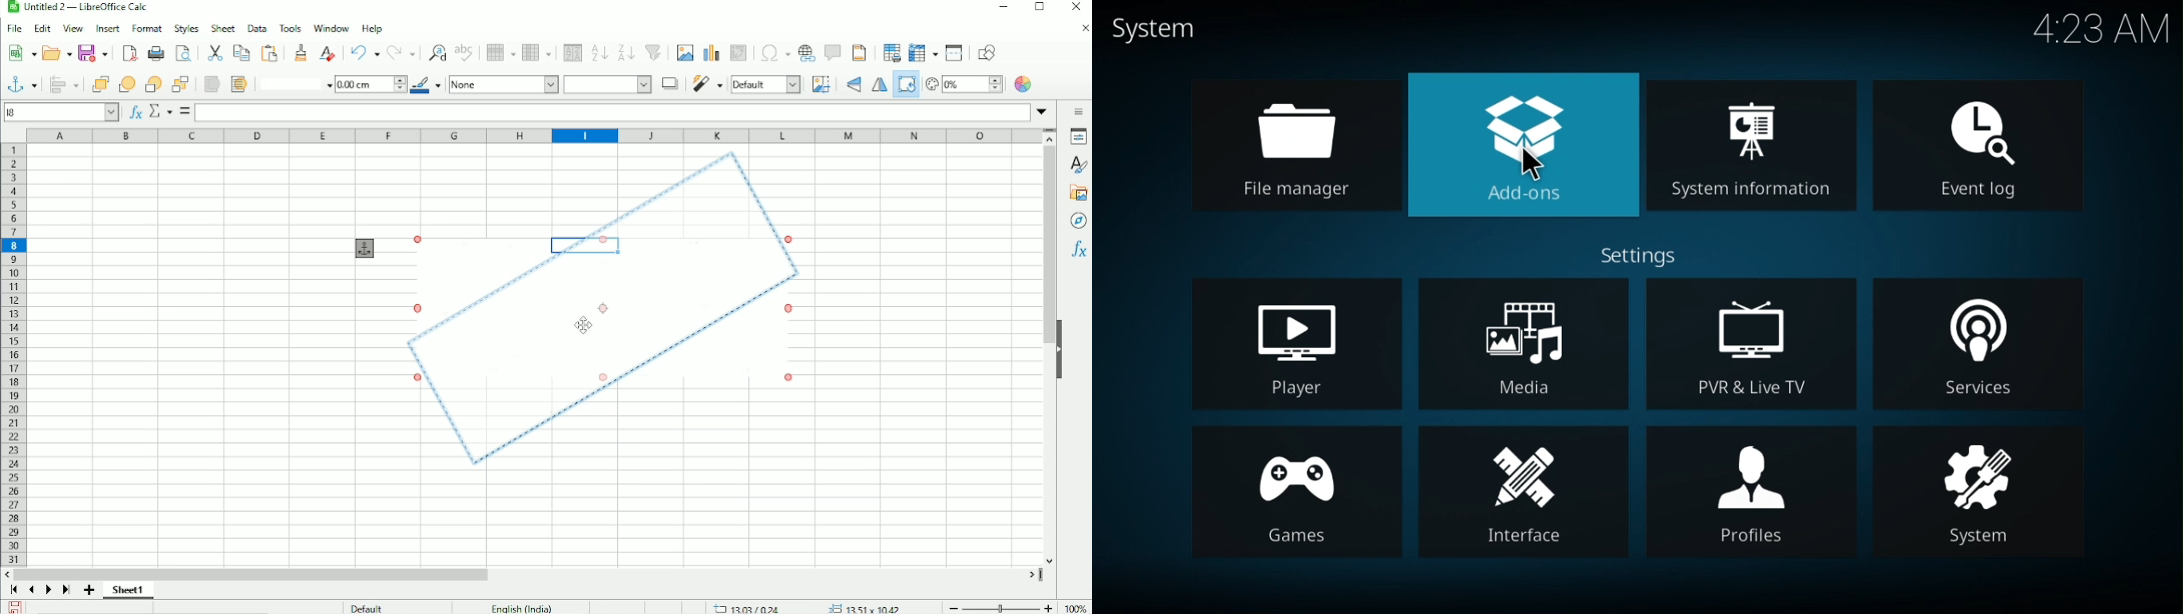 The width and height of the screenshot is (2184, 616). What do you see at coordinates (370, 85) in the screenshot?
I see `1.00 cm` at bounding box center [370, 85].